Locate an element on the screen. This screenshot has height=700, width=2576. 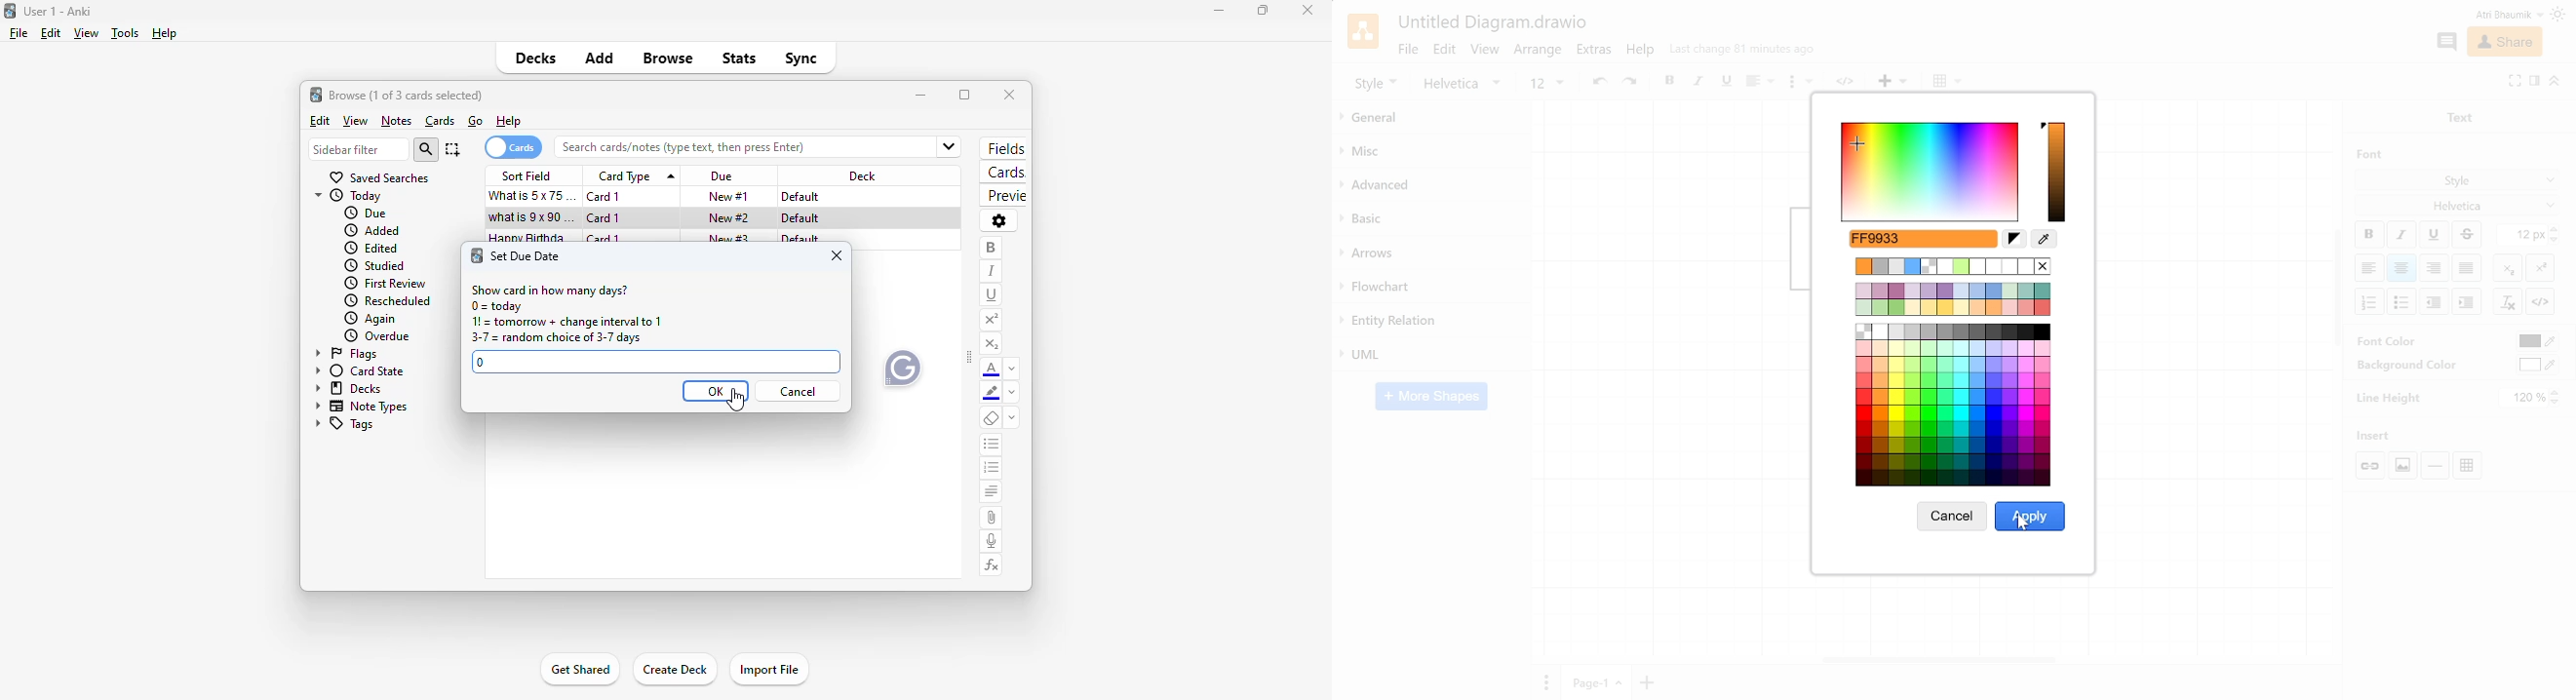
studied is located at coordinates (372, 265).